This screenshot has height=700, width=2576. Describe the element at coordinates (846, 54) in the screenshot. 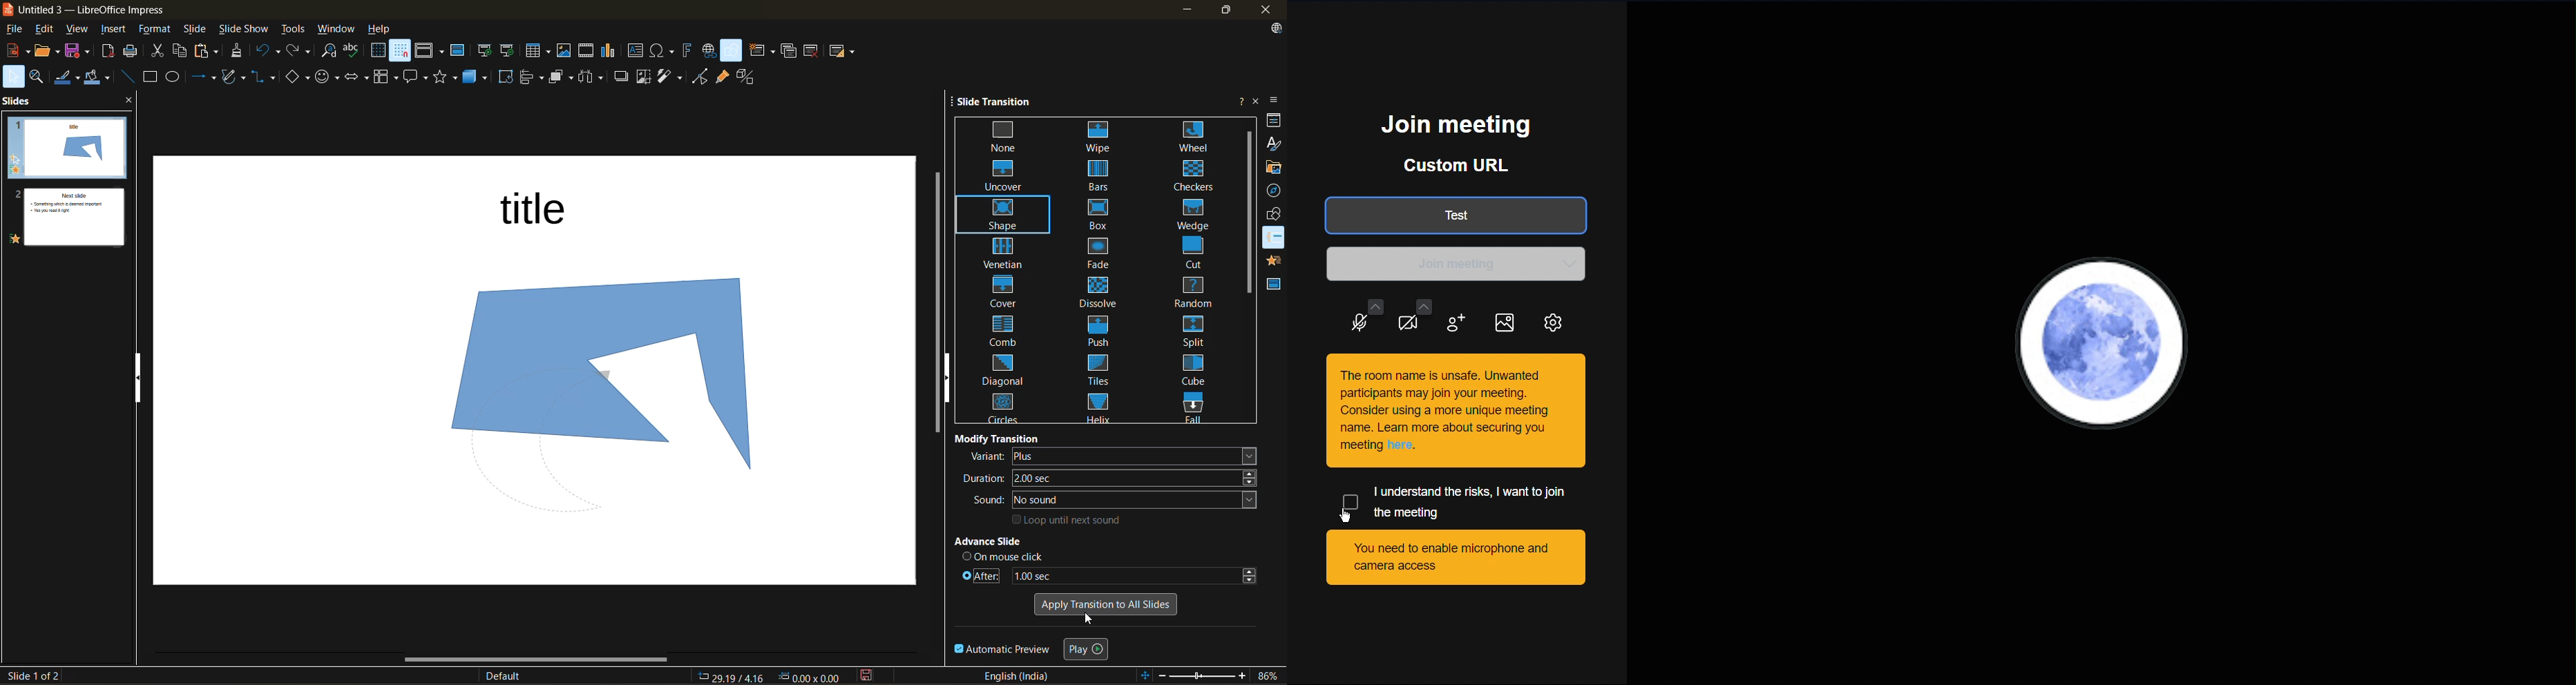

I see `slide layout` at that location.